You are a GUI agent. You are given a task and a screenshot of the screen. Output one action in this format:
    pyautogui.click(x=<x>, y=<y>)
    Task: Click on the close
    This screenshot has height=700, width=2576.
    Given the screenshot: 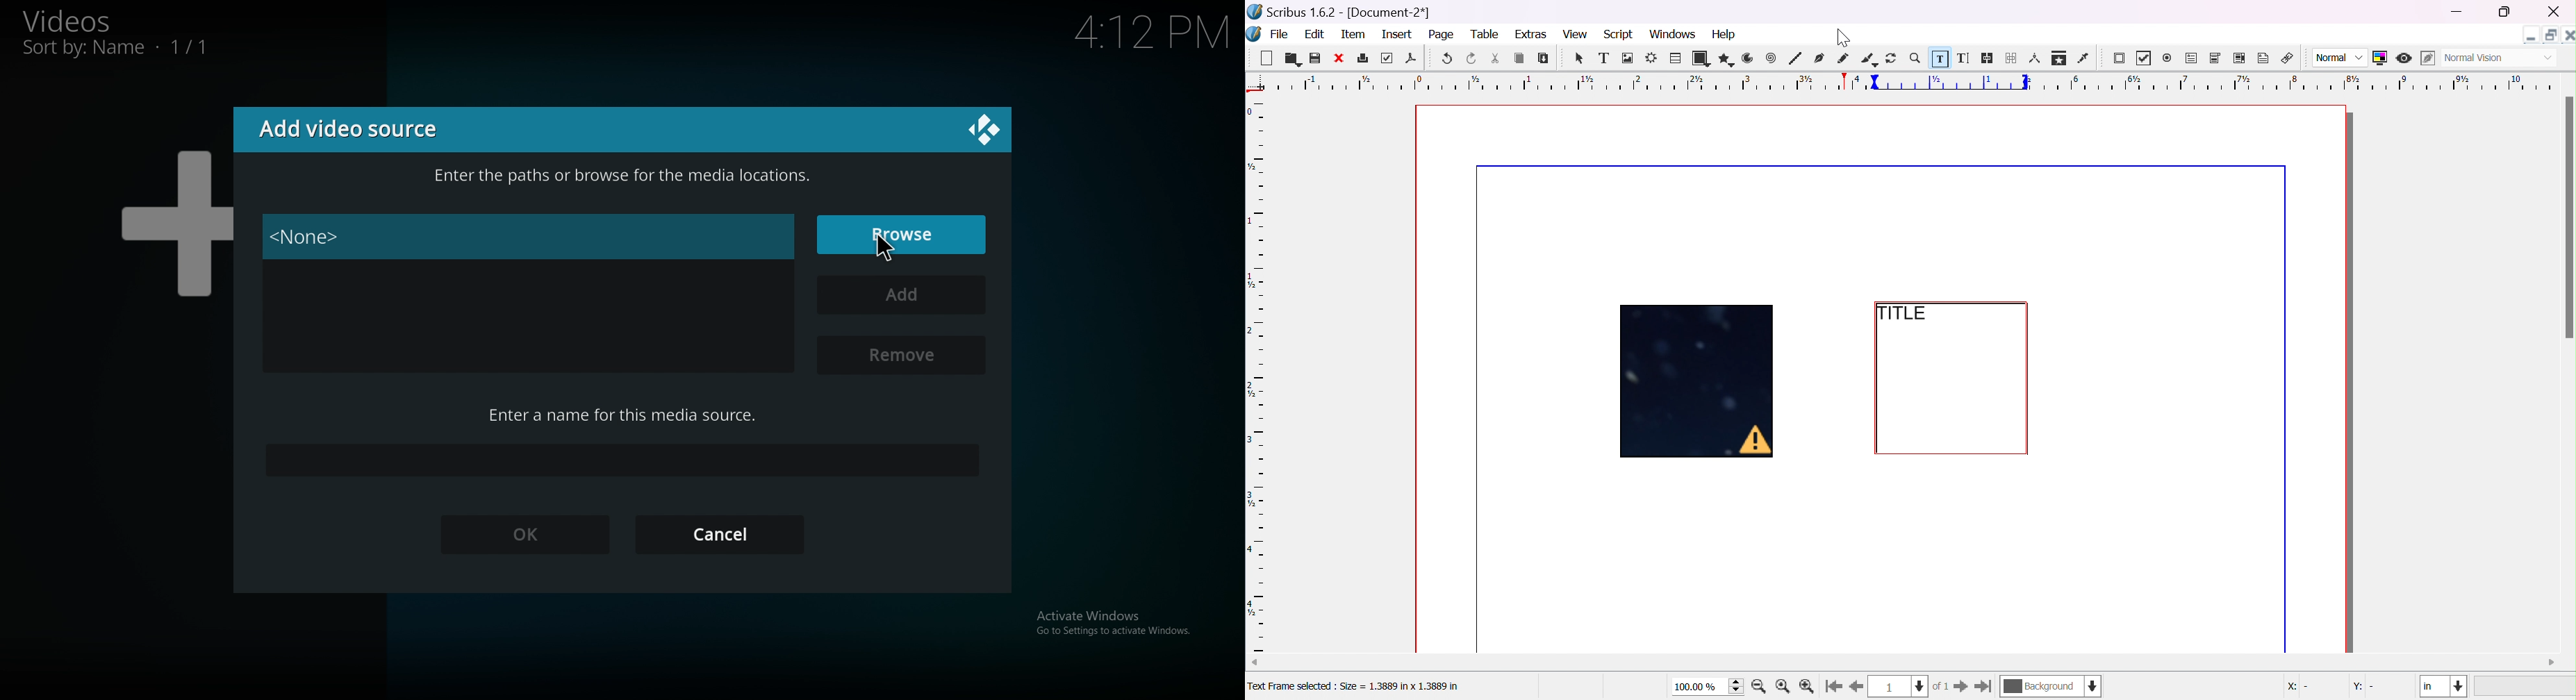 What is the action you would take?
    pyautogui.click(x=985, y=130)
    